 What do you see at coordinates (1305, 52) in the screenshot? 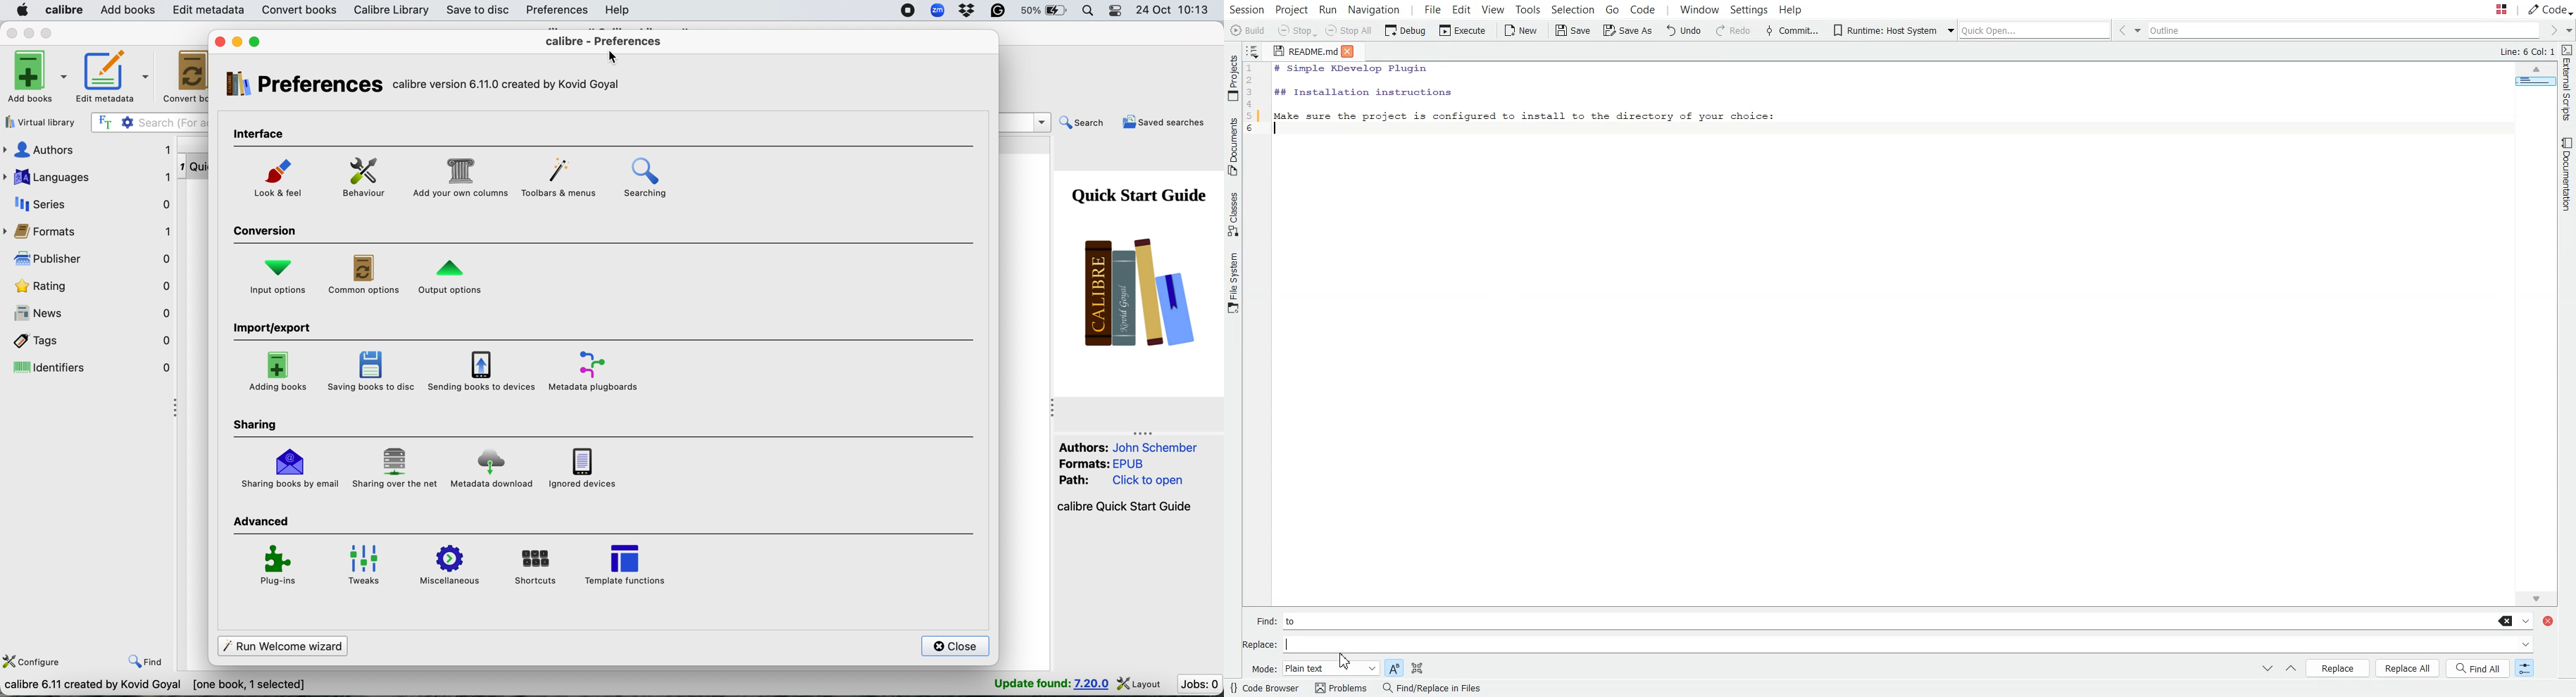
I see `README.md (document)` at bounding box center [1305, 52].